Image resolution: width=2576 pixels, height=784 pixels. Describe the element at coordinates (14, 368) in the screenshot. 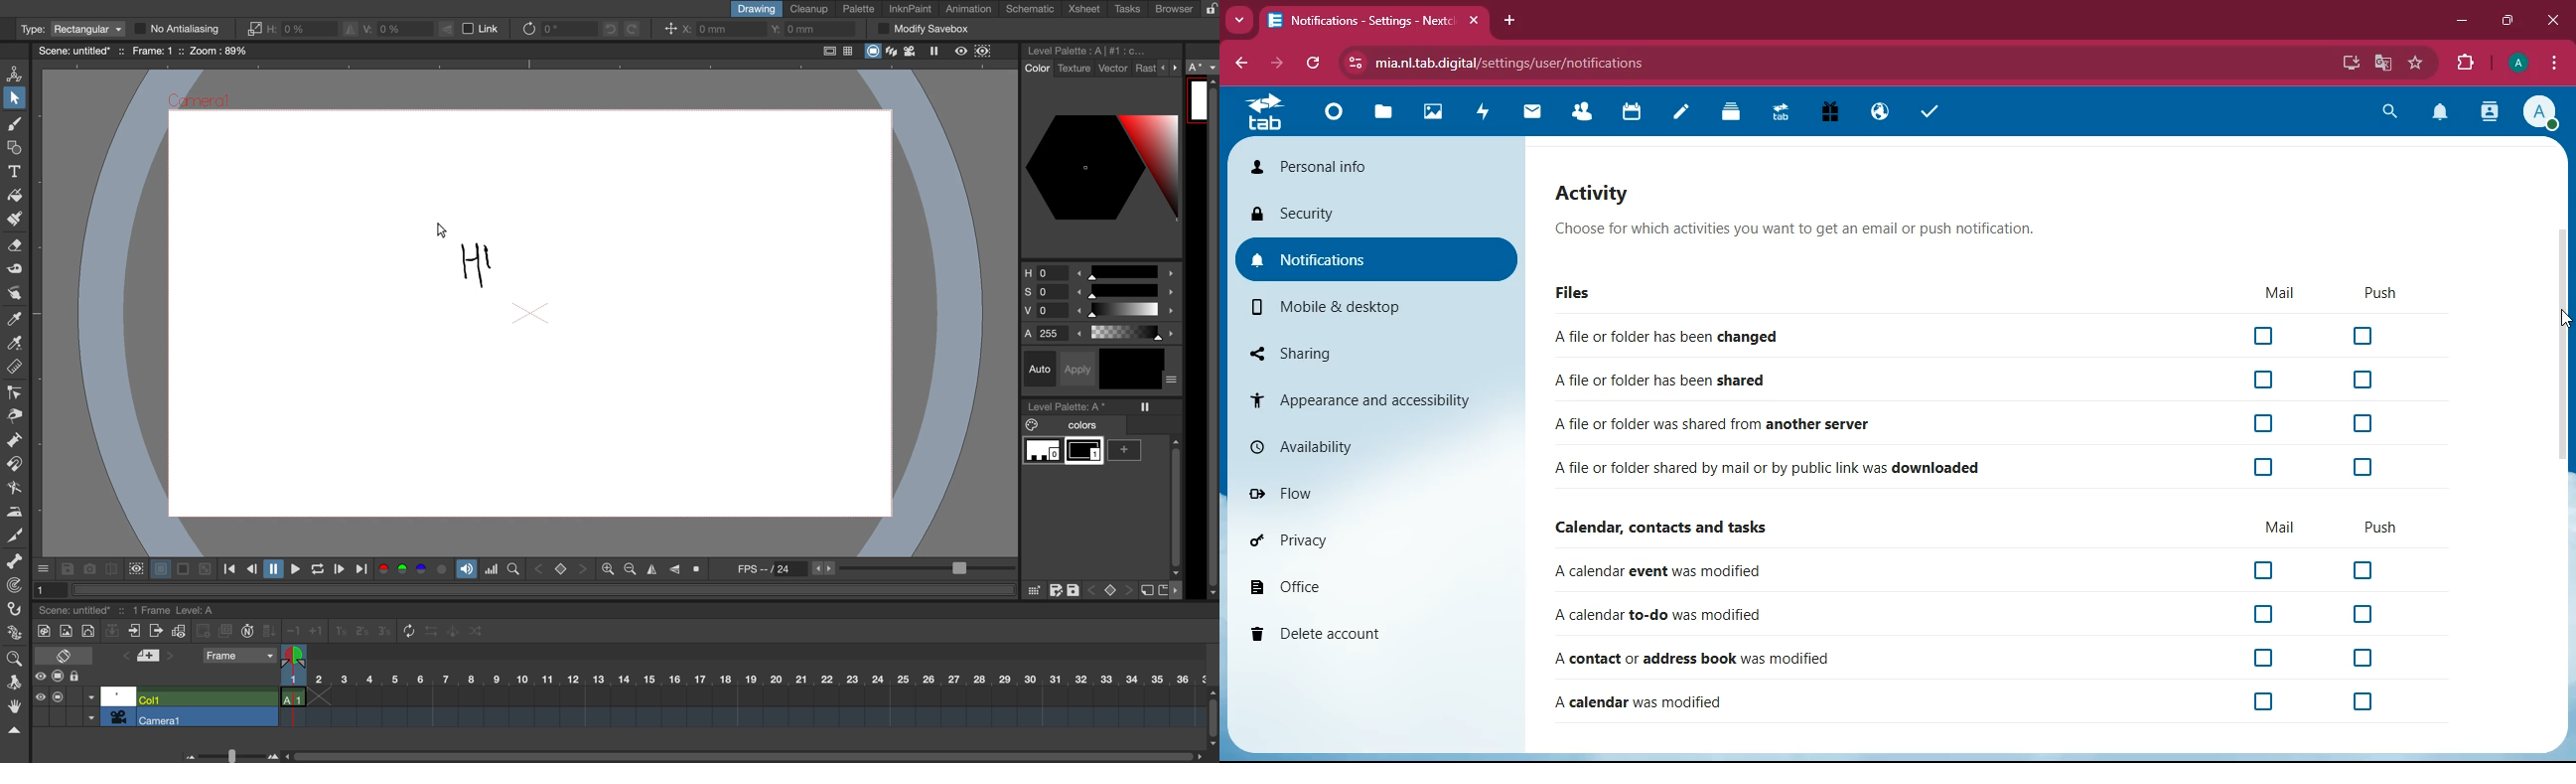

I see `ruler tool` at that location.